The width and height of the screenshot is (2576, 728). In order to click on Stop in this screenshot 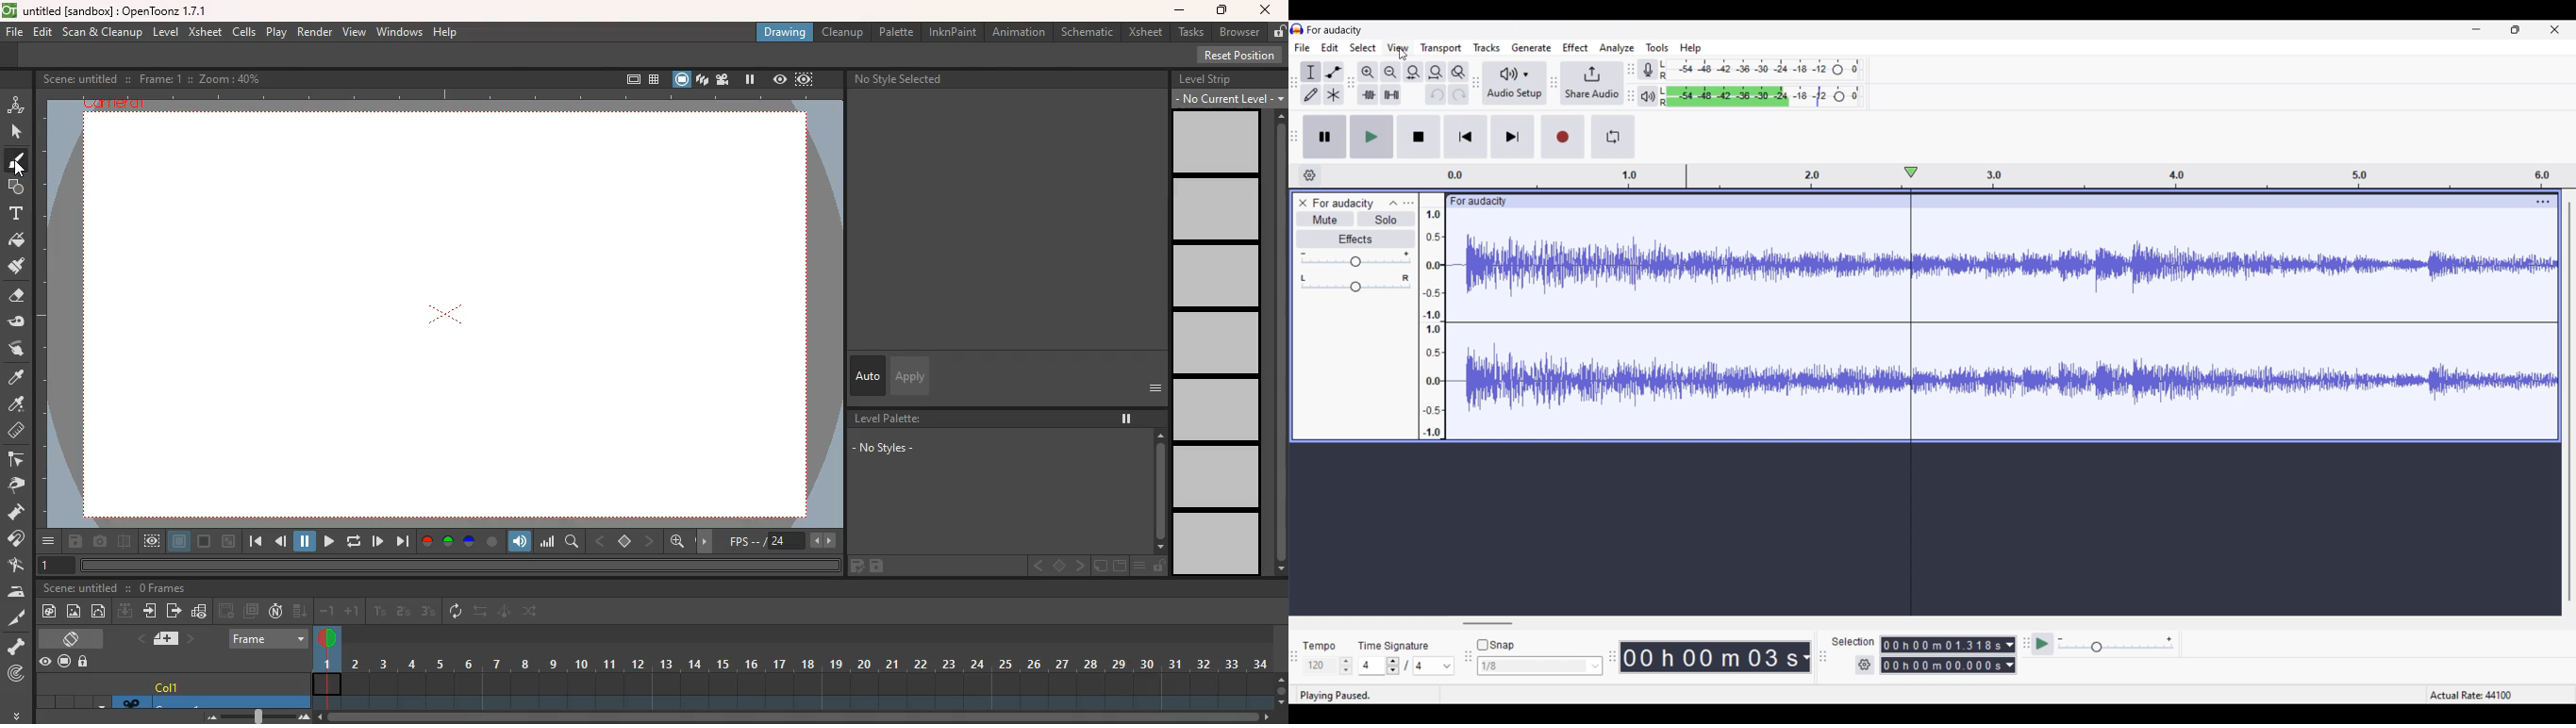, I will do `click(1419, 137)`.